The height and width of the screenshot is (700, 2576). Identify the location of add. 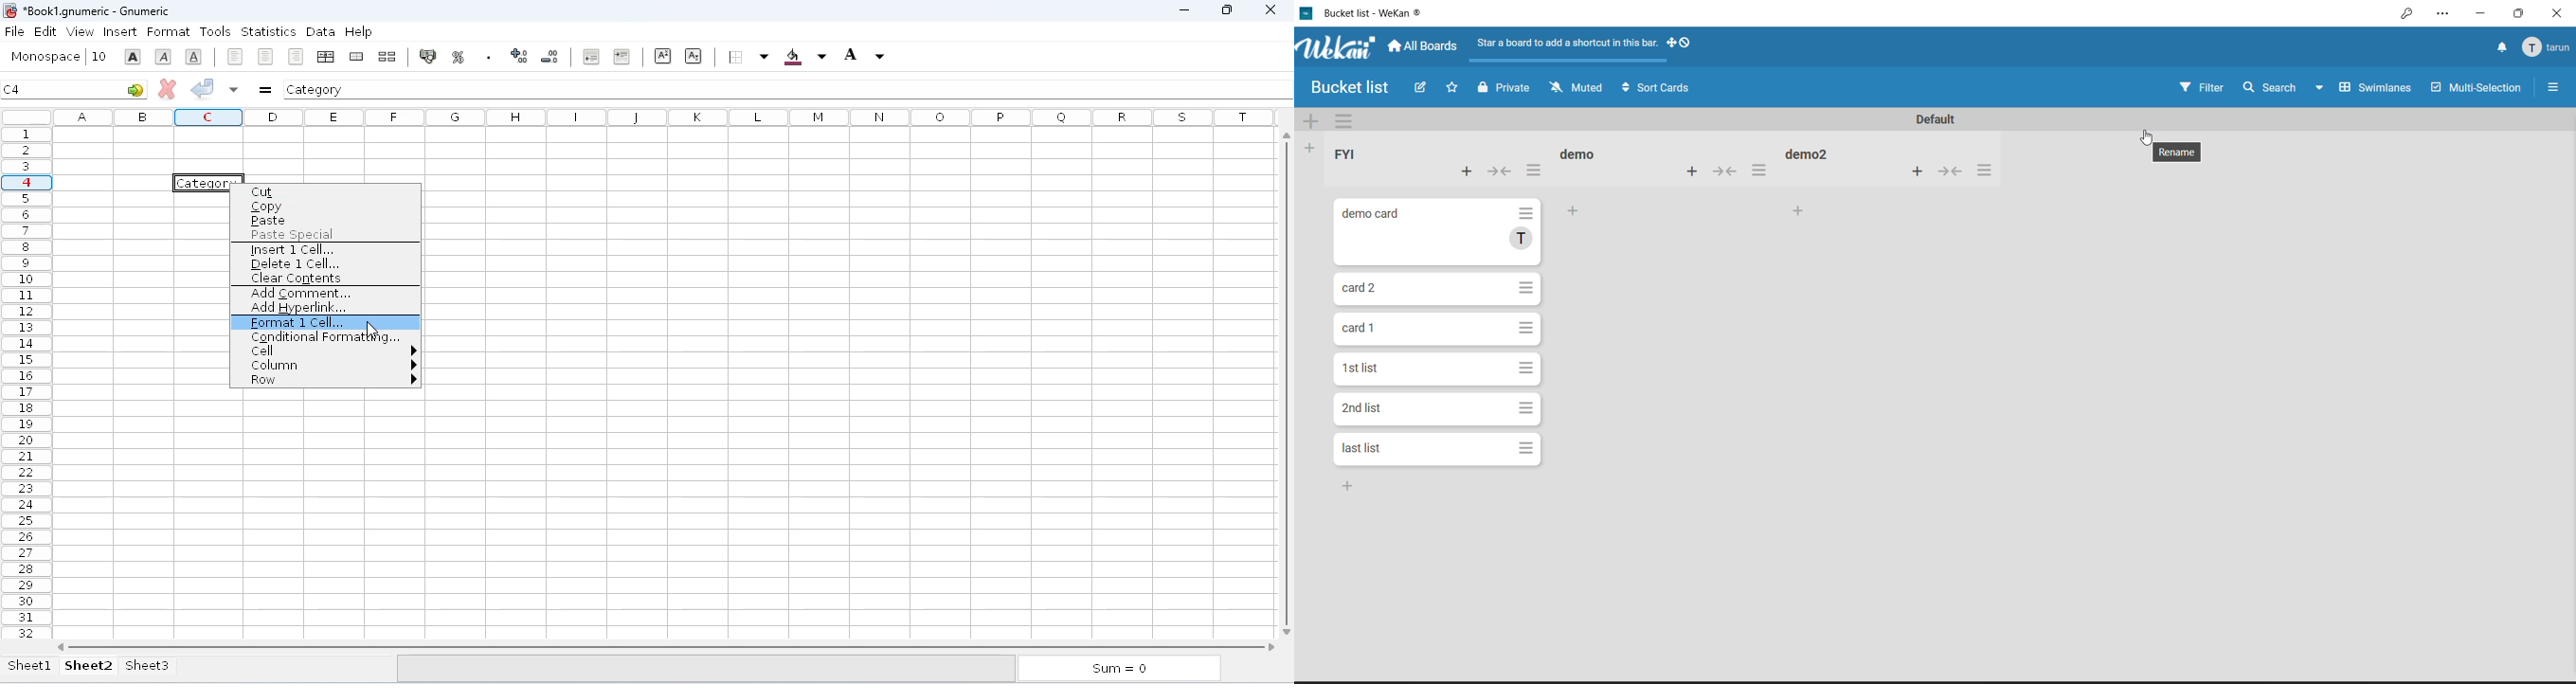
(1573, 210).